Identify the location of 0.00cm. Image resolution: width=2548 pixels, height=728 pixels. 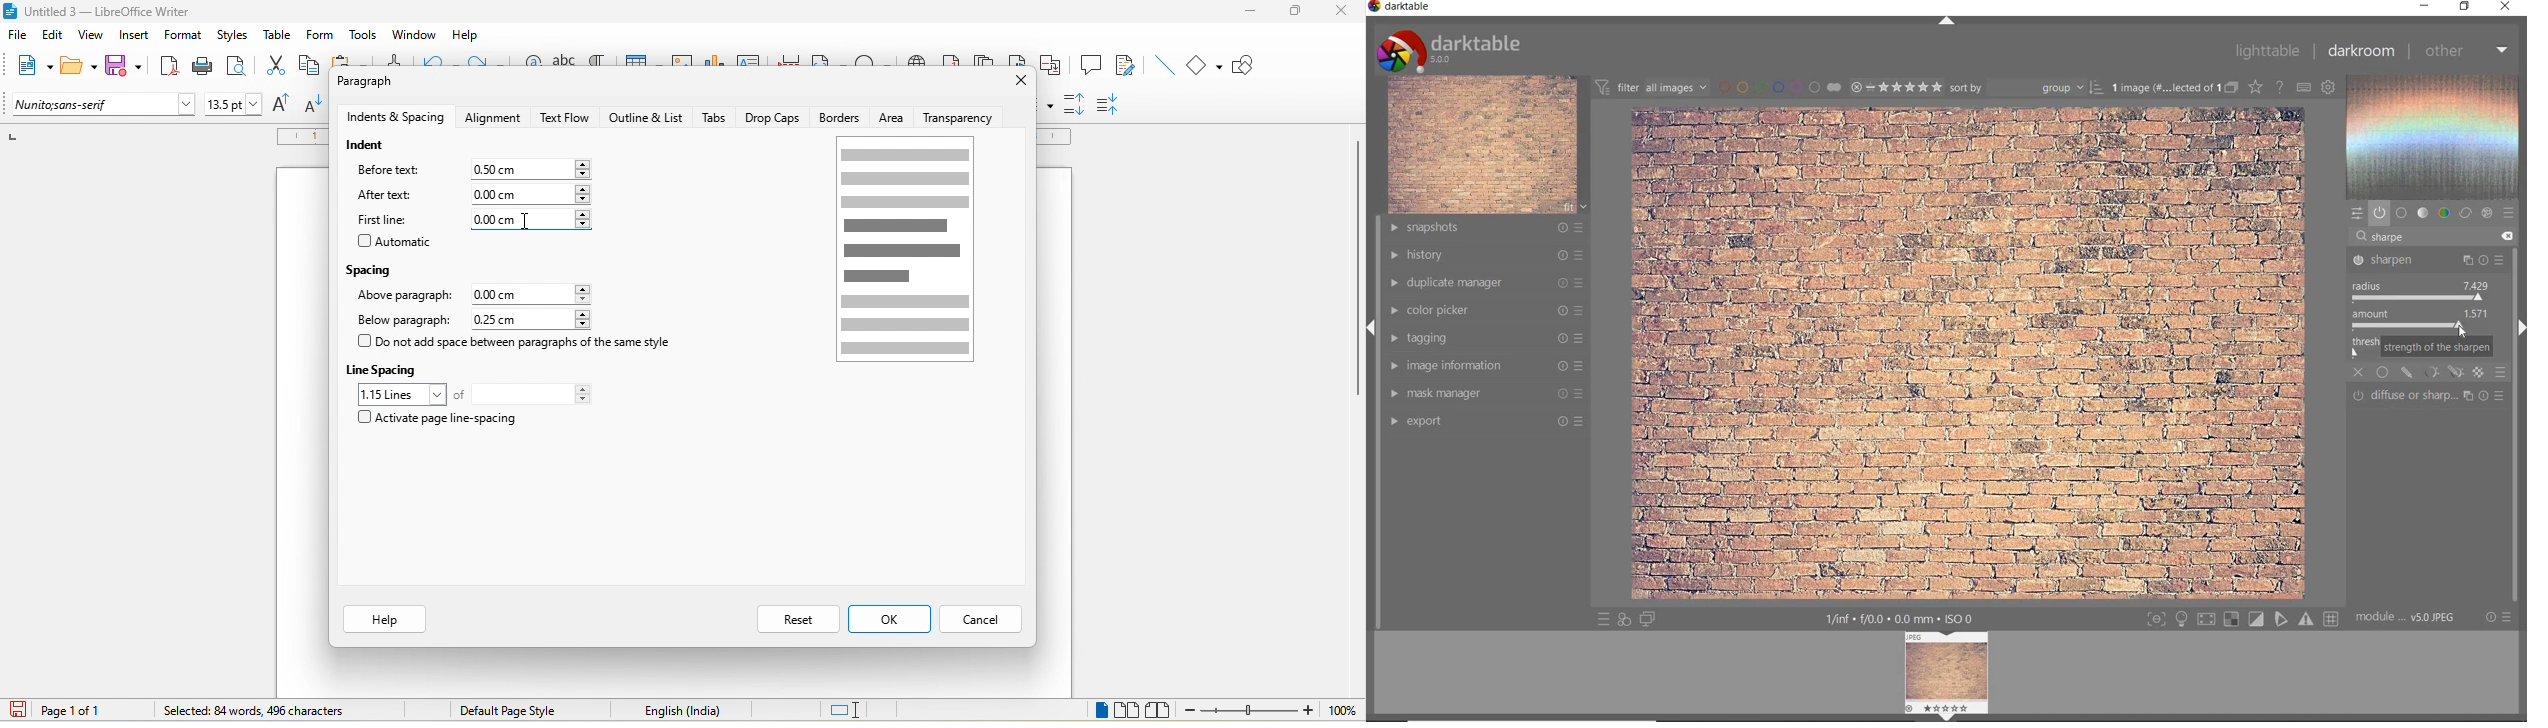
(518, 221).